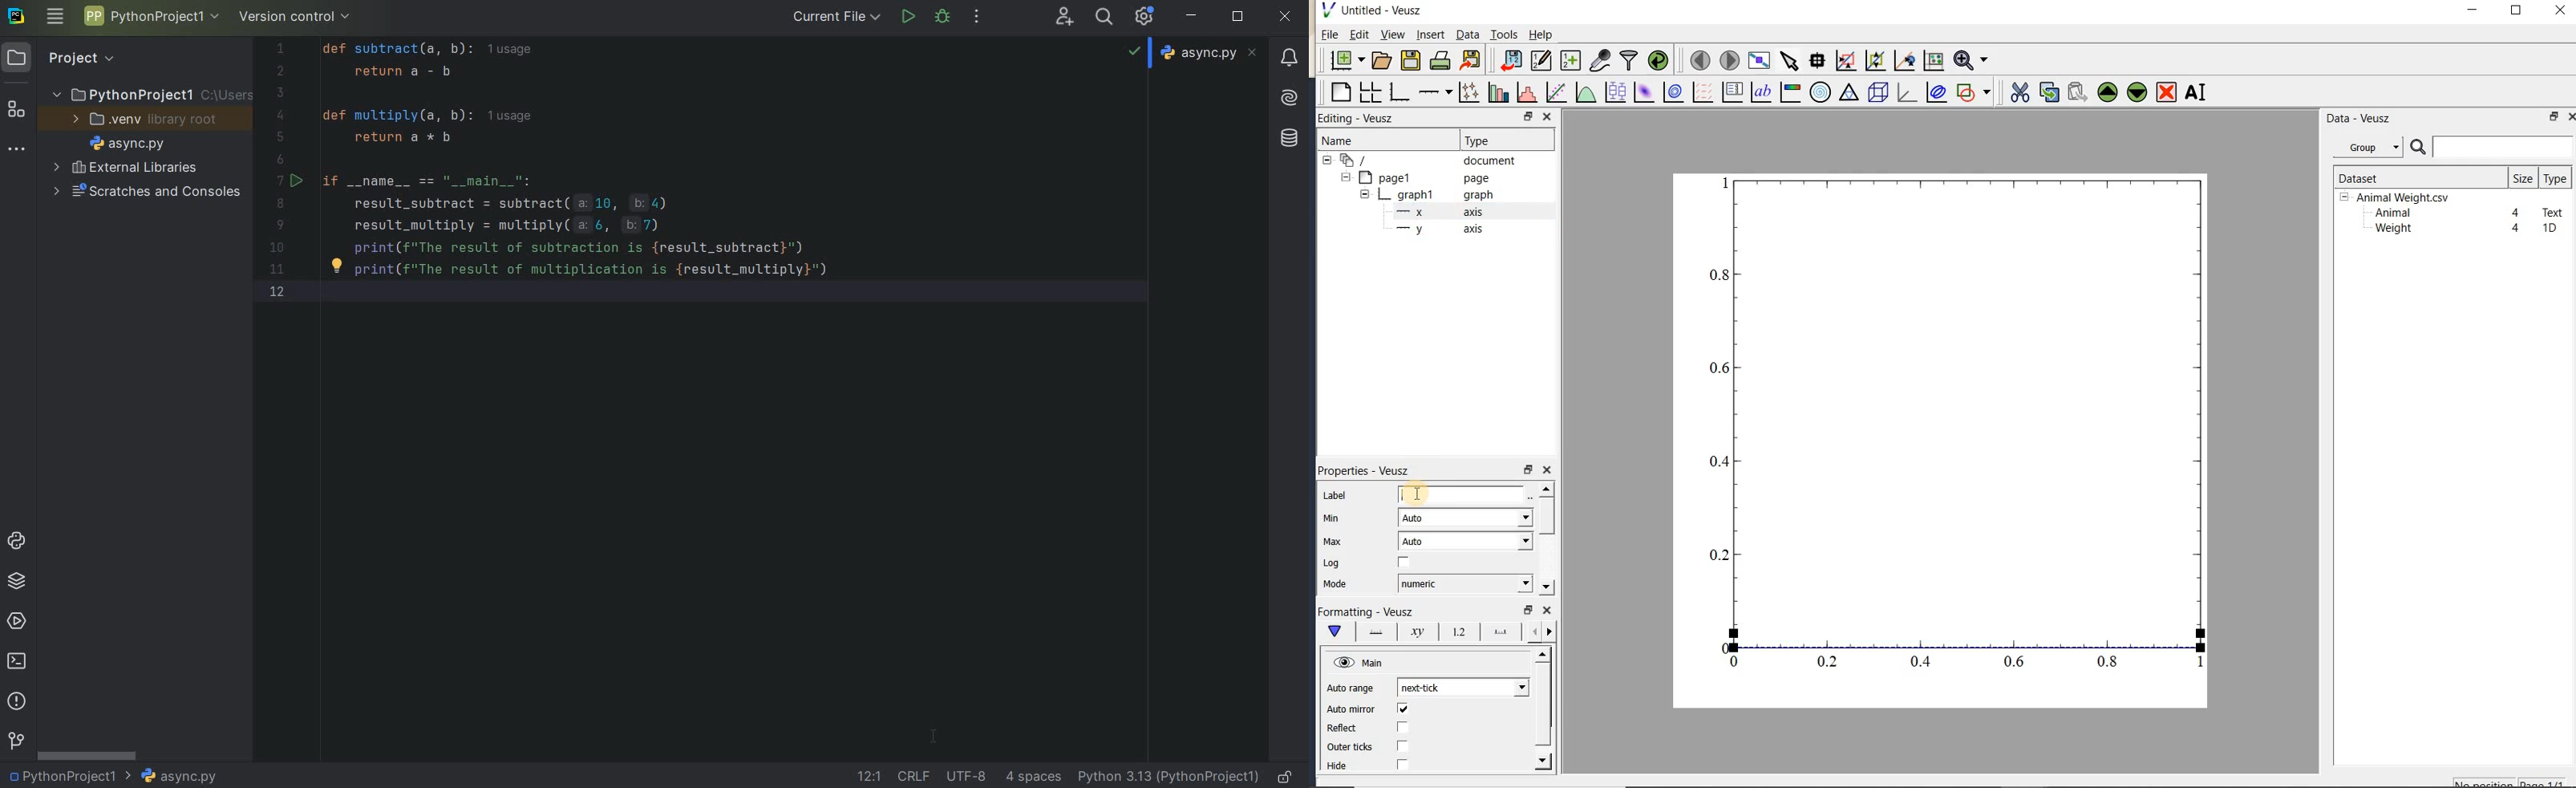 This screenshot has width=2576, height=812. What do you see at coordinates (152, 95) in the screenshot?
I see `project name` at bounding box center [152, 95].